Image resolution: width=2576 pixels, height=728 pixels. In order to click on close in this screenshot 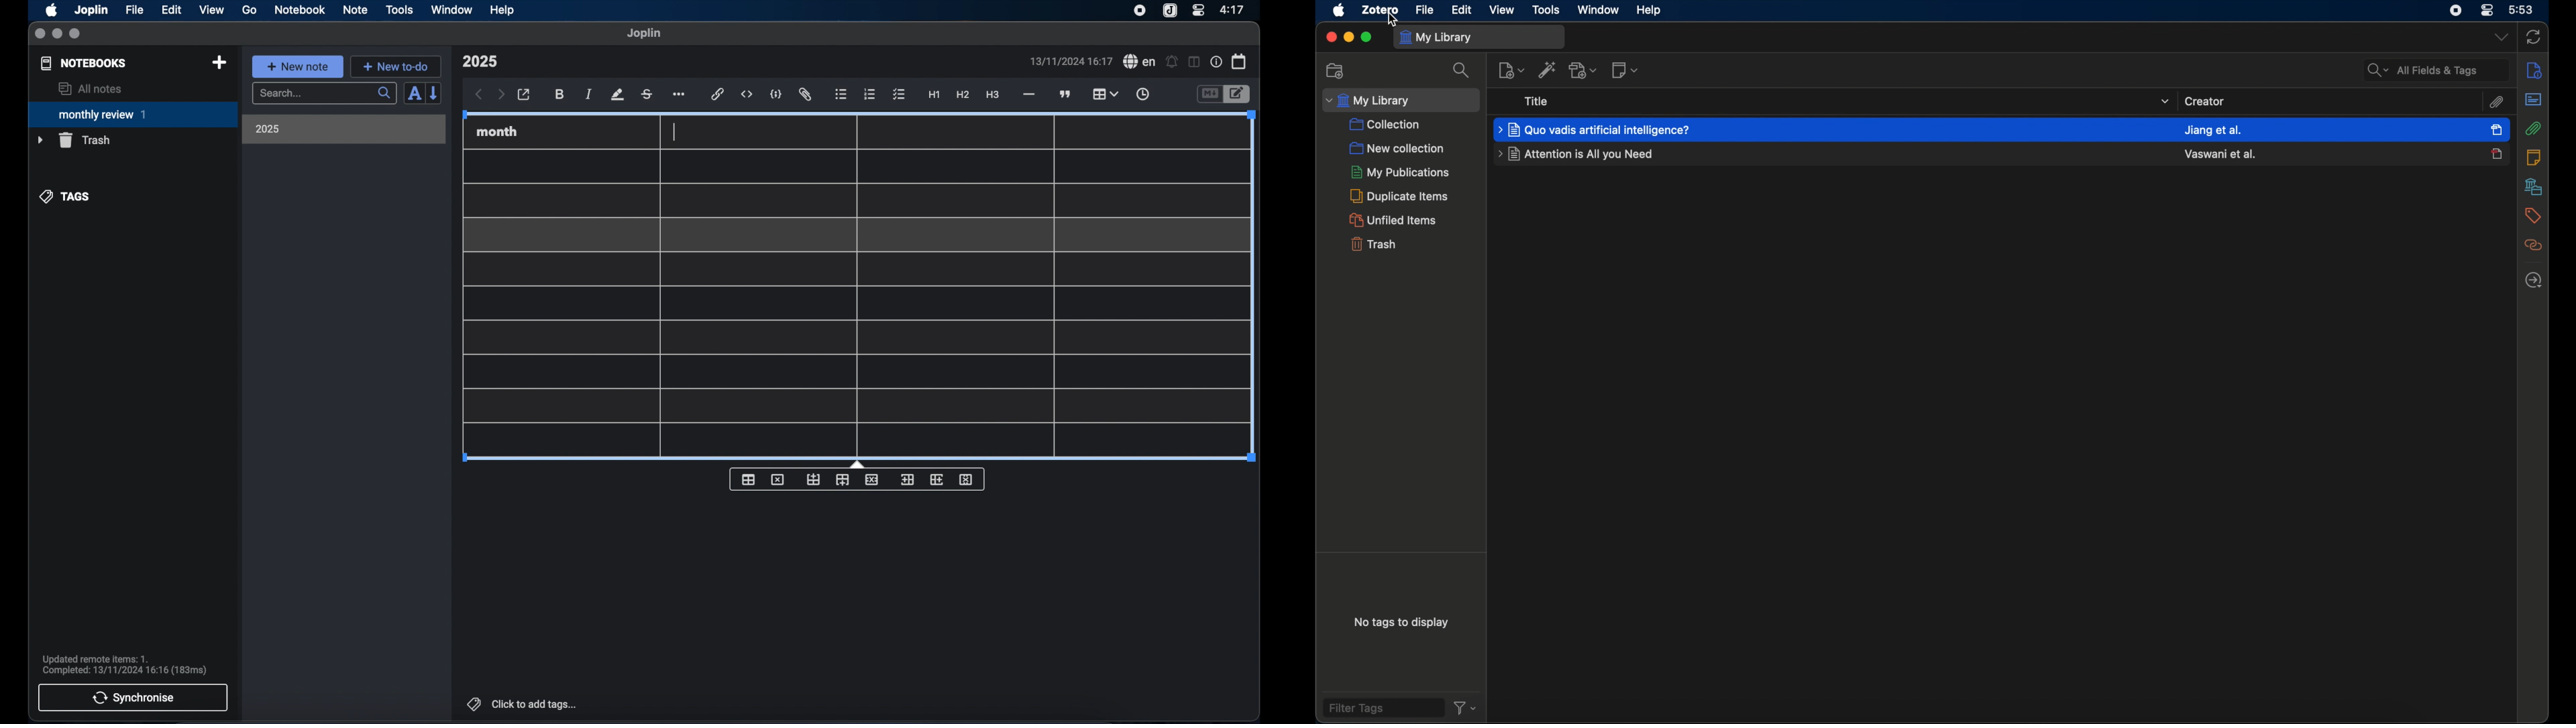, I will do `click(40, 34)`.